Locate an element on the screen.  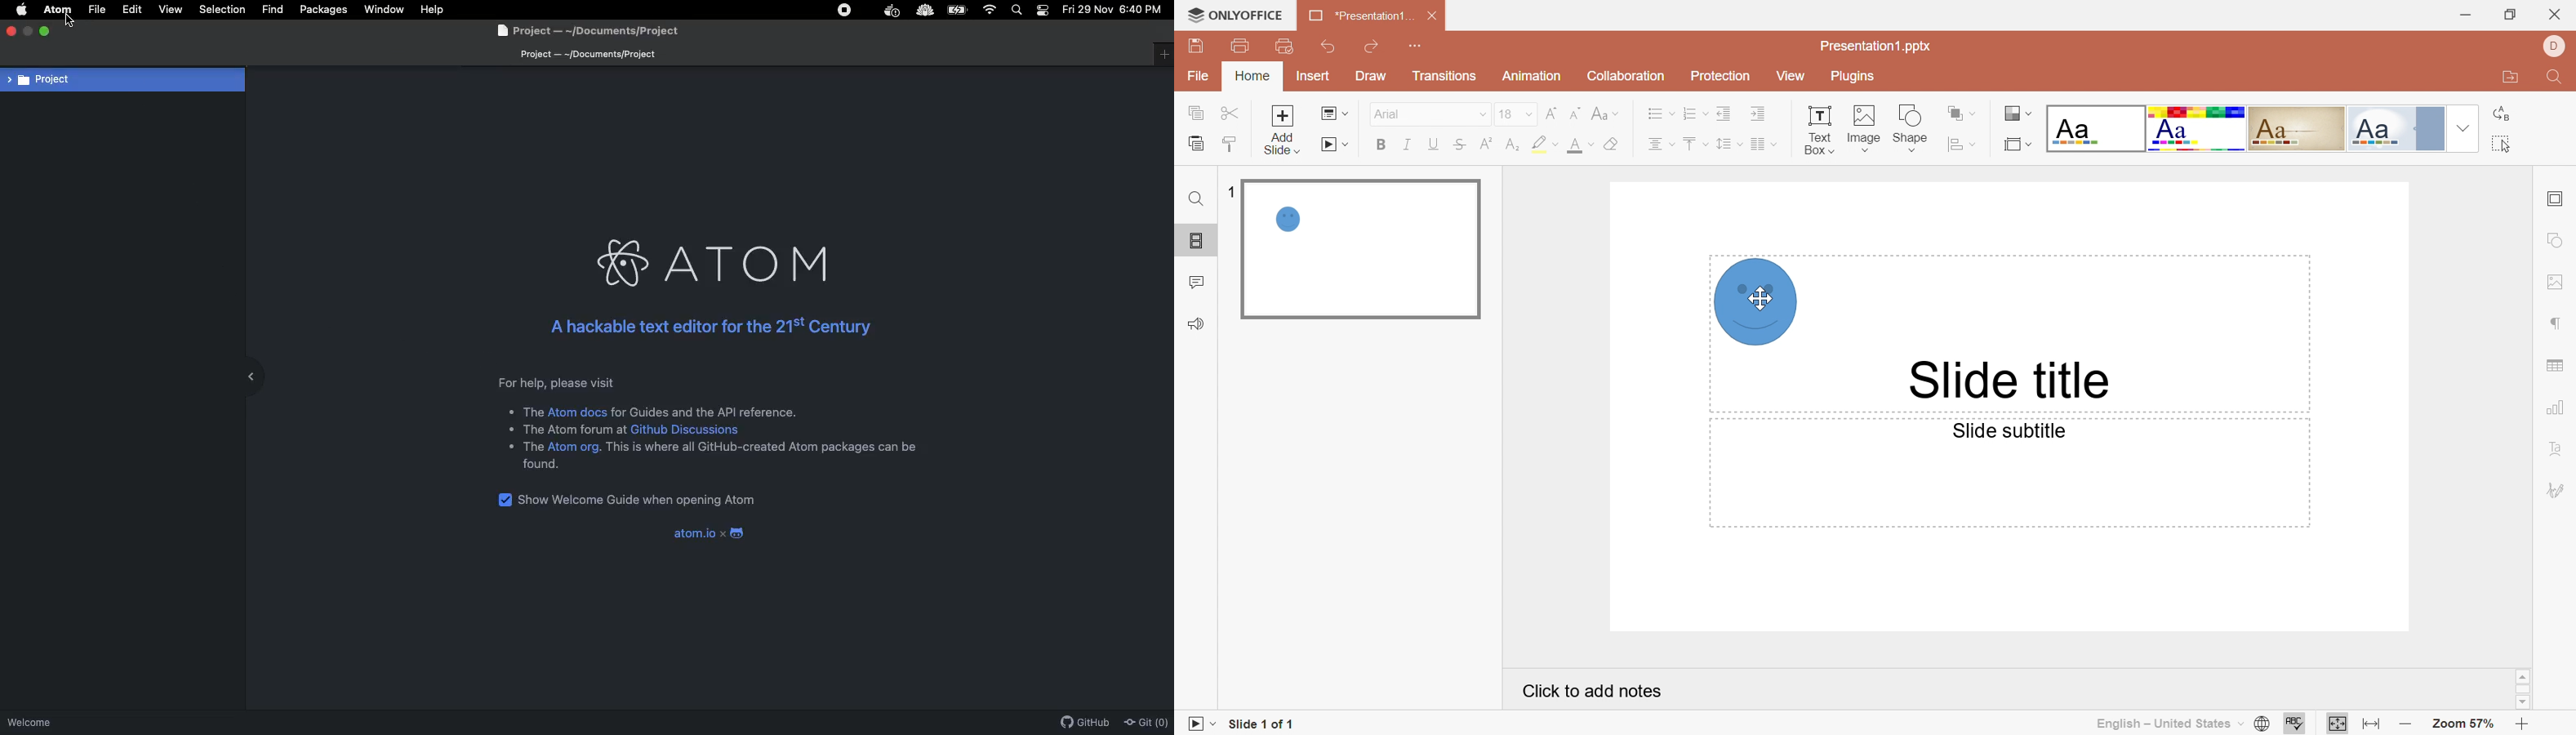
ATOM is located at coordinates (58, 10).